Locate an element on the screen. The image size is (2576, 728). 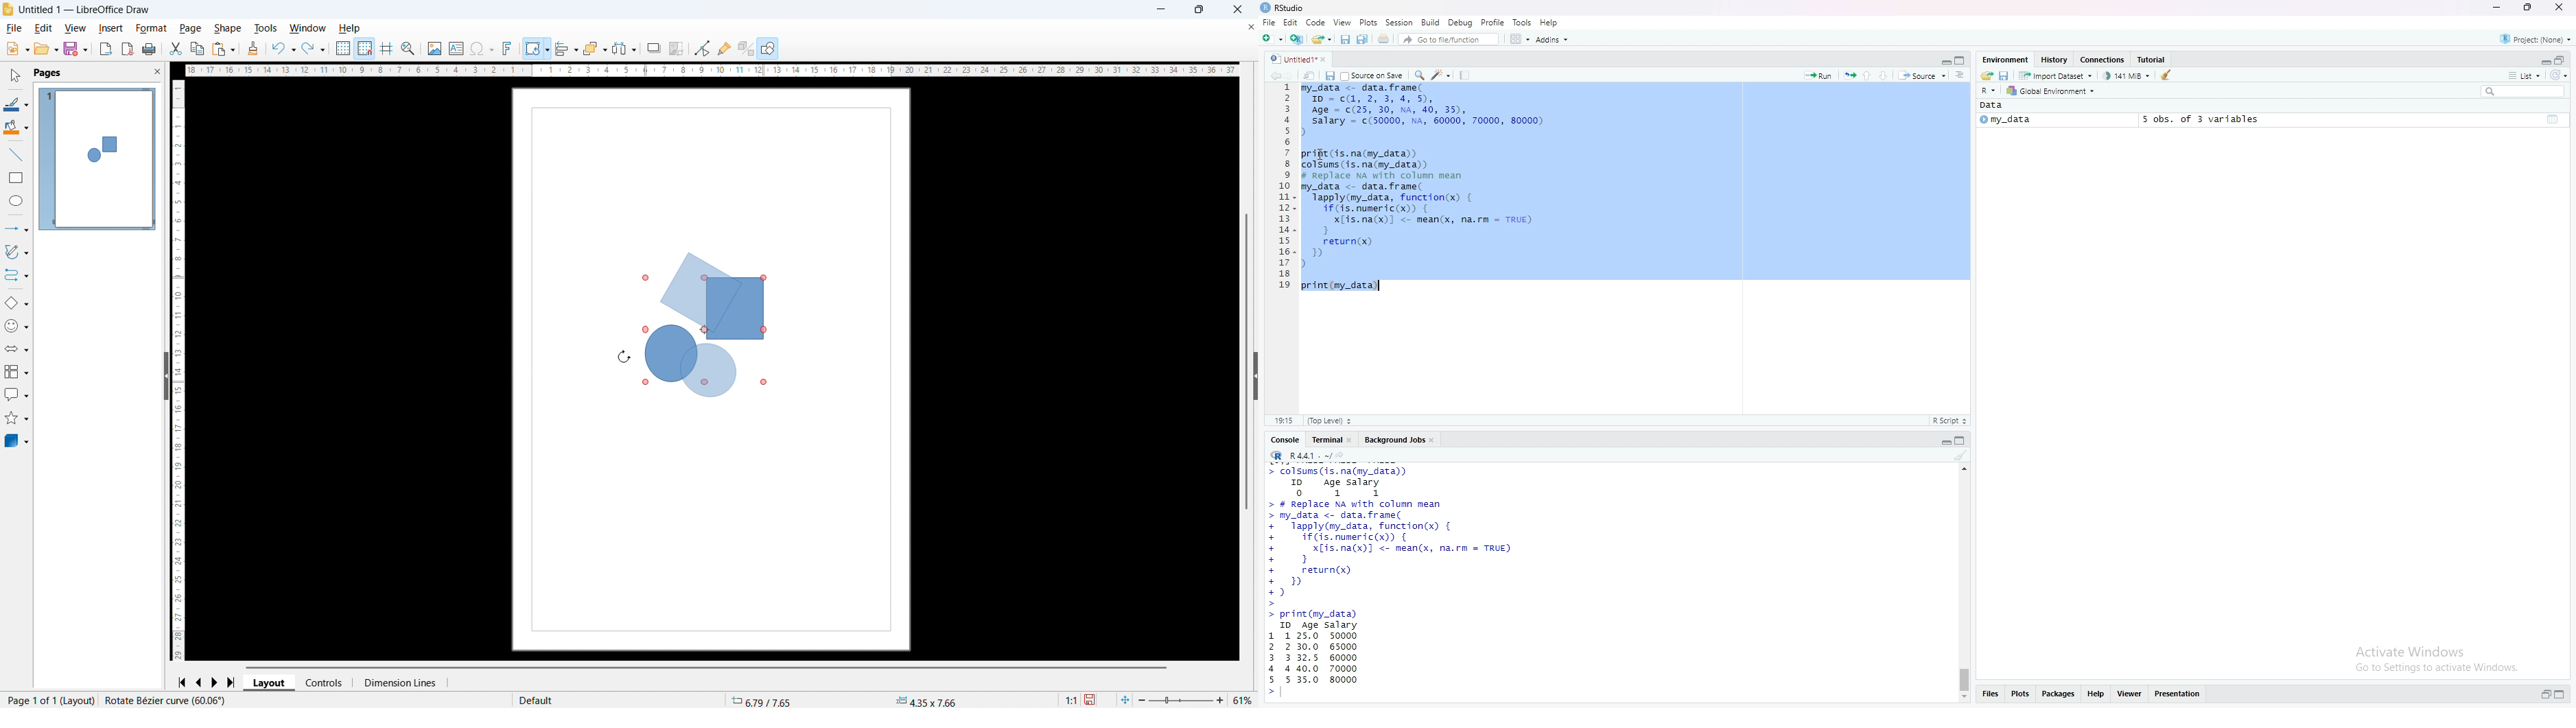
Tools is located at coordinates (1523, 21).